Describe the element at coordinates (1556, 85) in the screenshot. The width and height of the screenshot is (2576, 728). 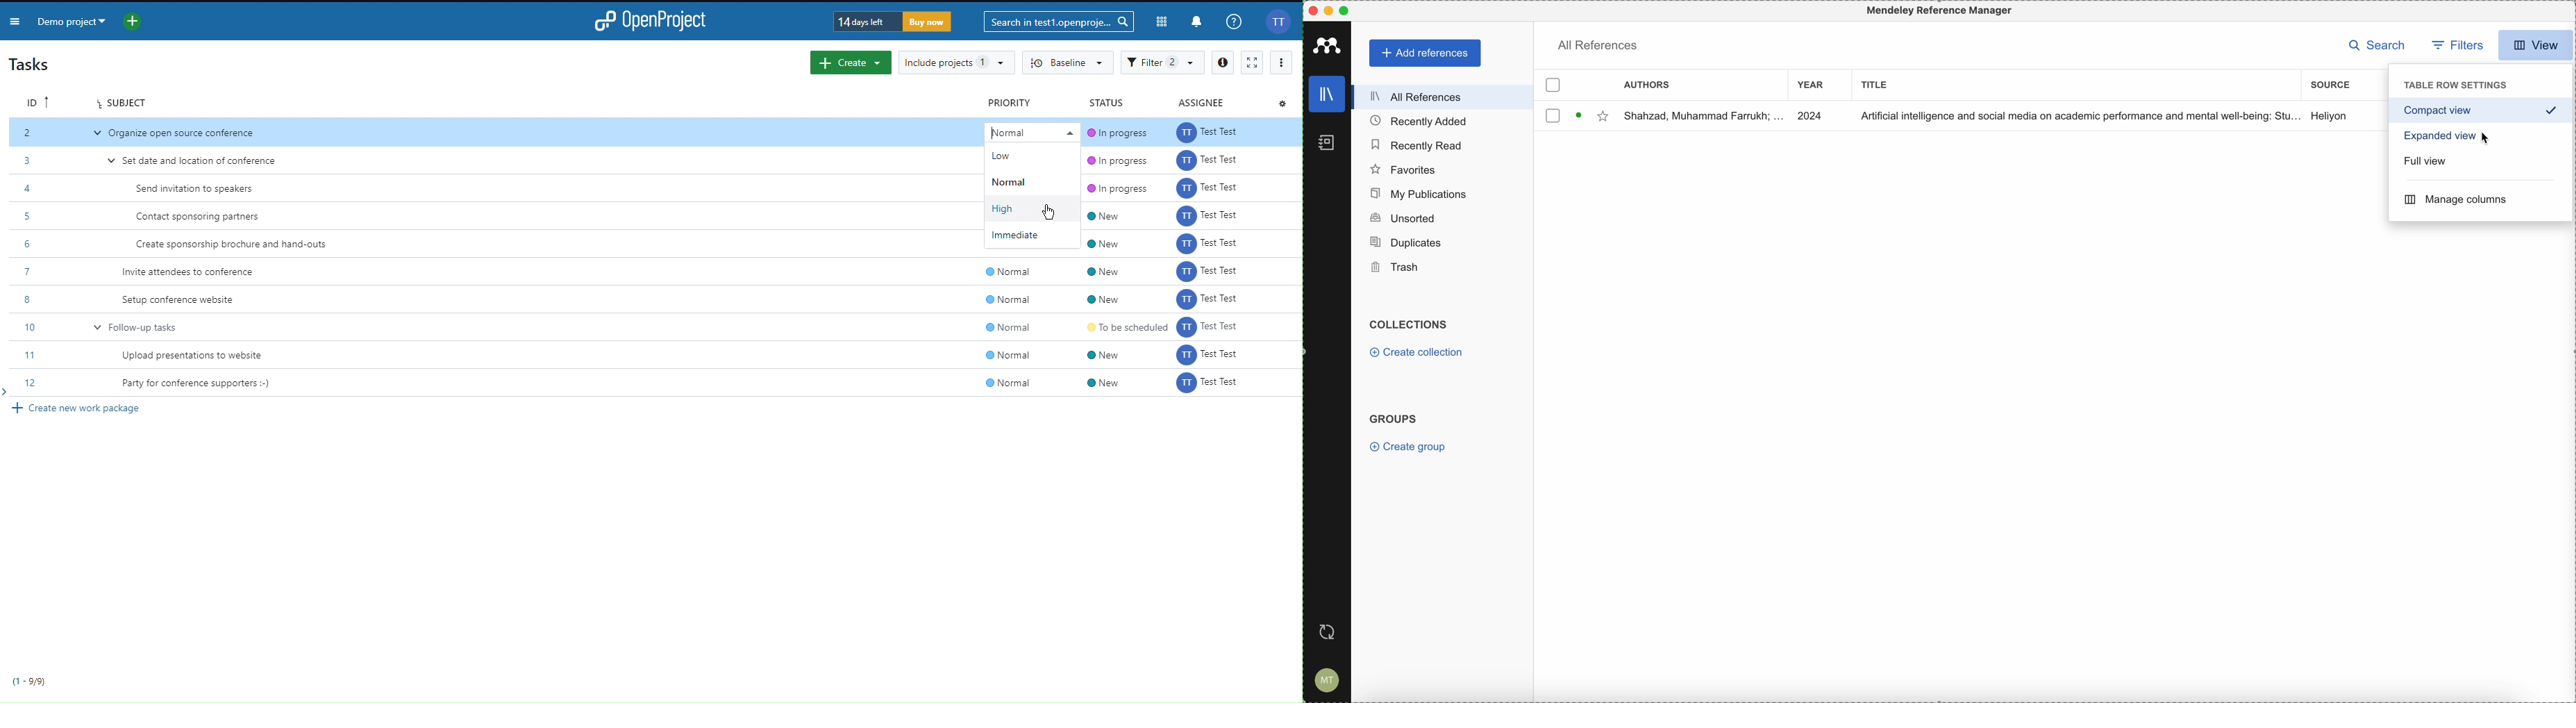
I see `checkbox` at that location.